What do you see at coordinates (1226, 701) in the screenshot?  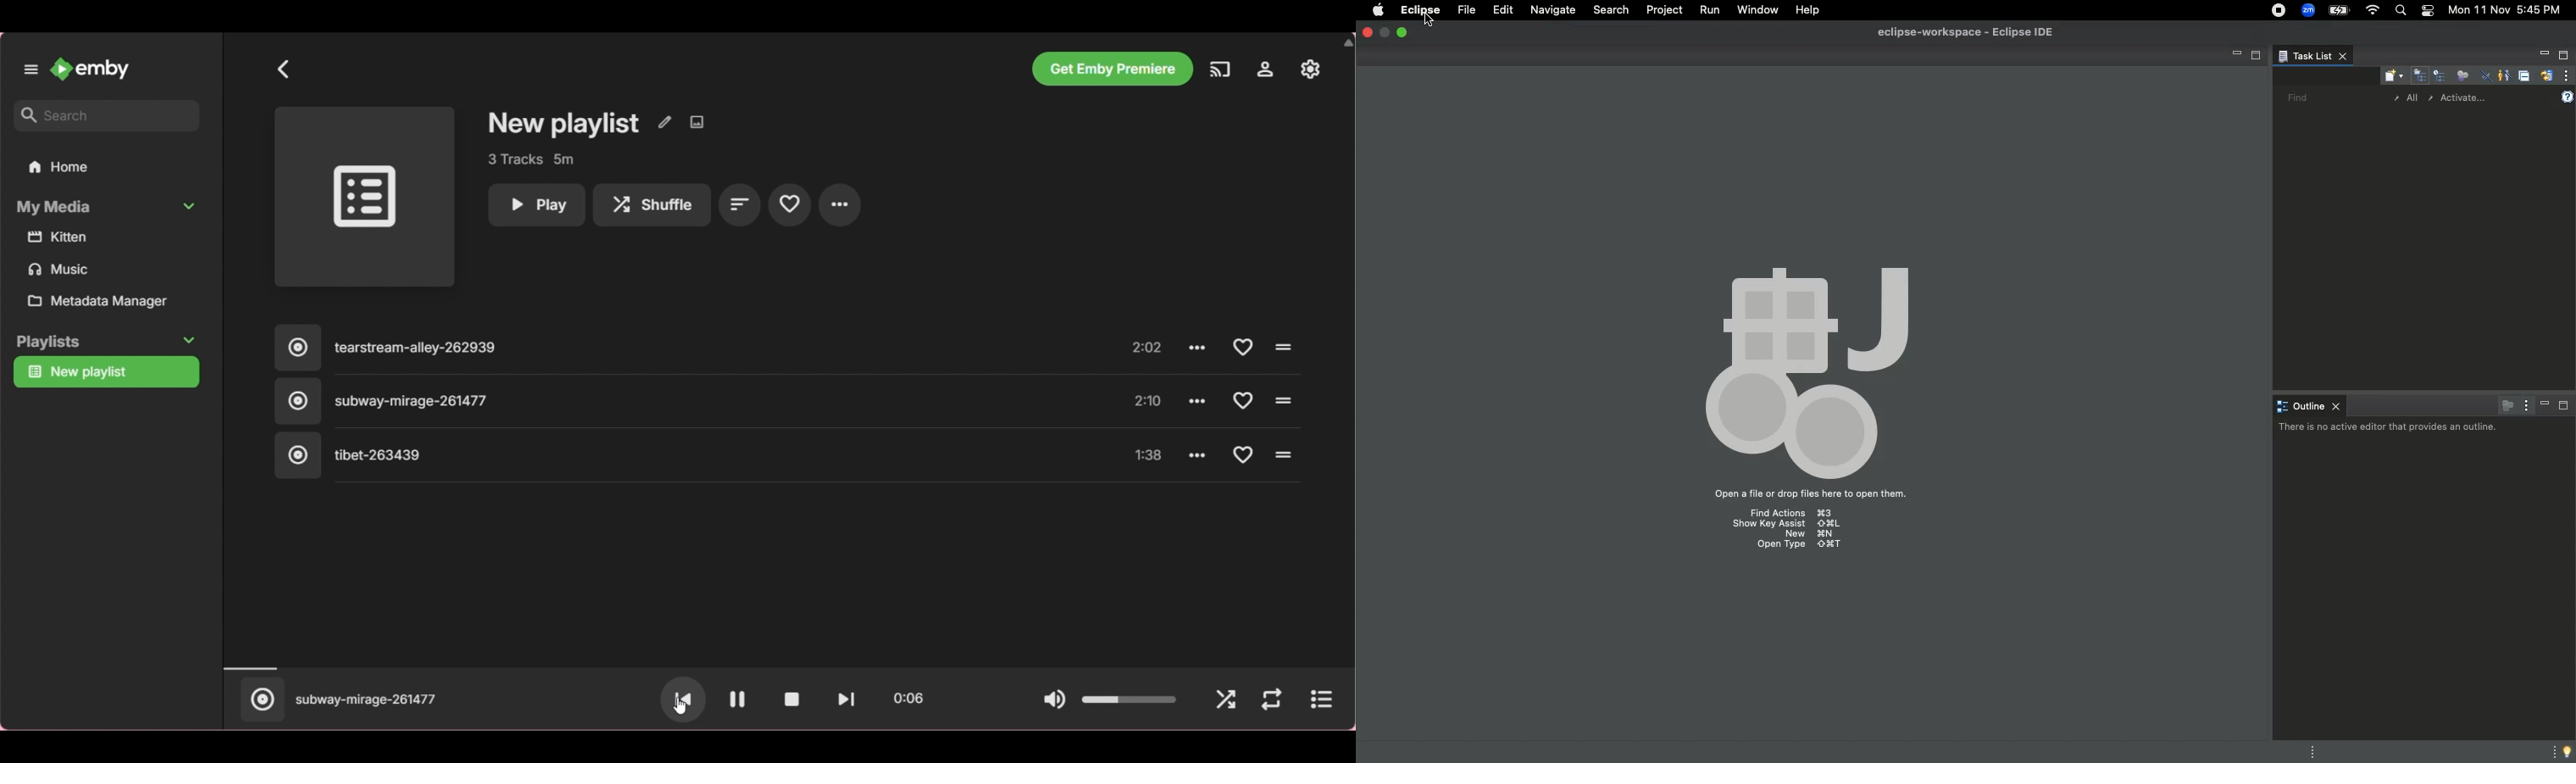 I see `Shuffle` at bounding box center [1226, 701].